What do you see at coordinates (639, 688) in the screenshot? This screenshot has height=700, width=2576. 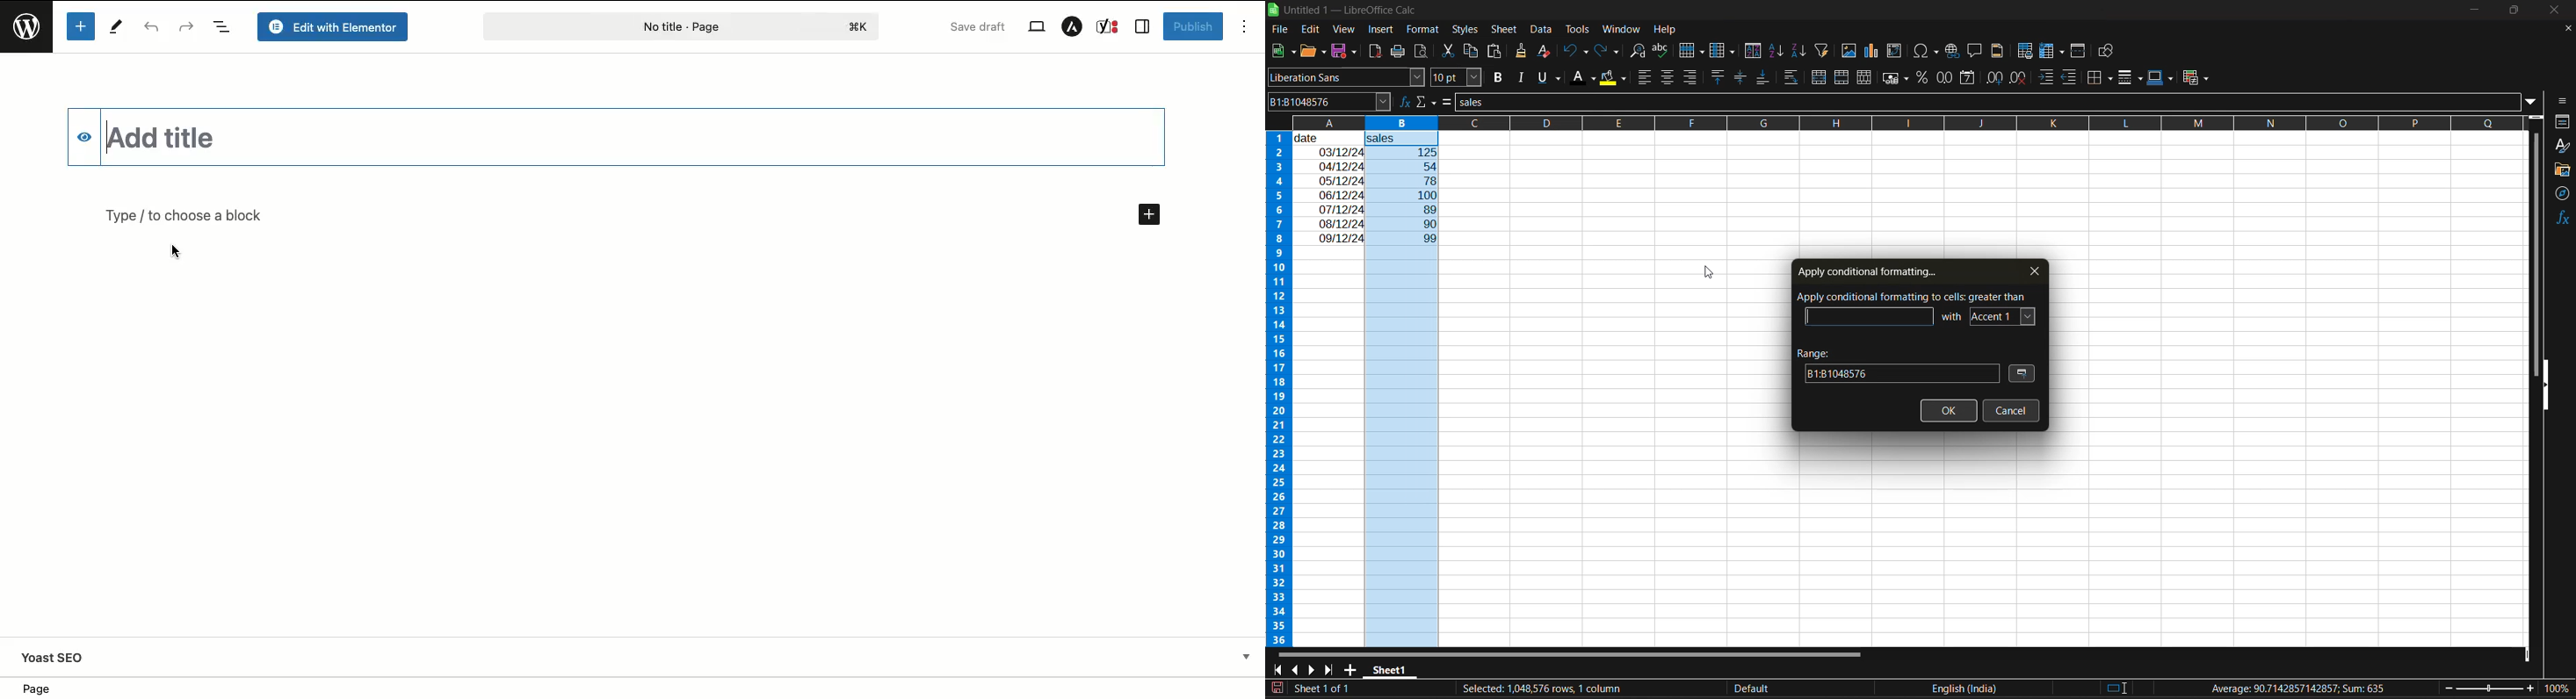 I see `Location` at bounding box center [639, 688].